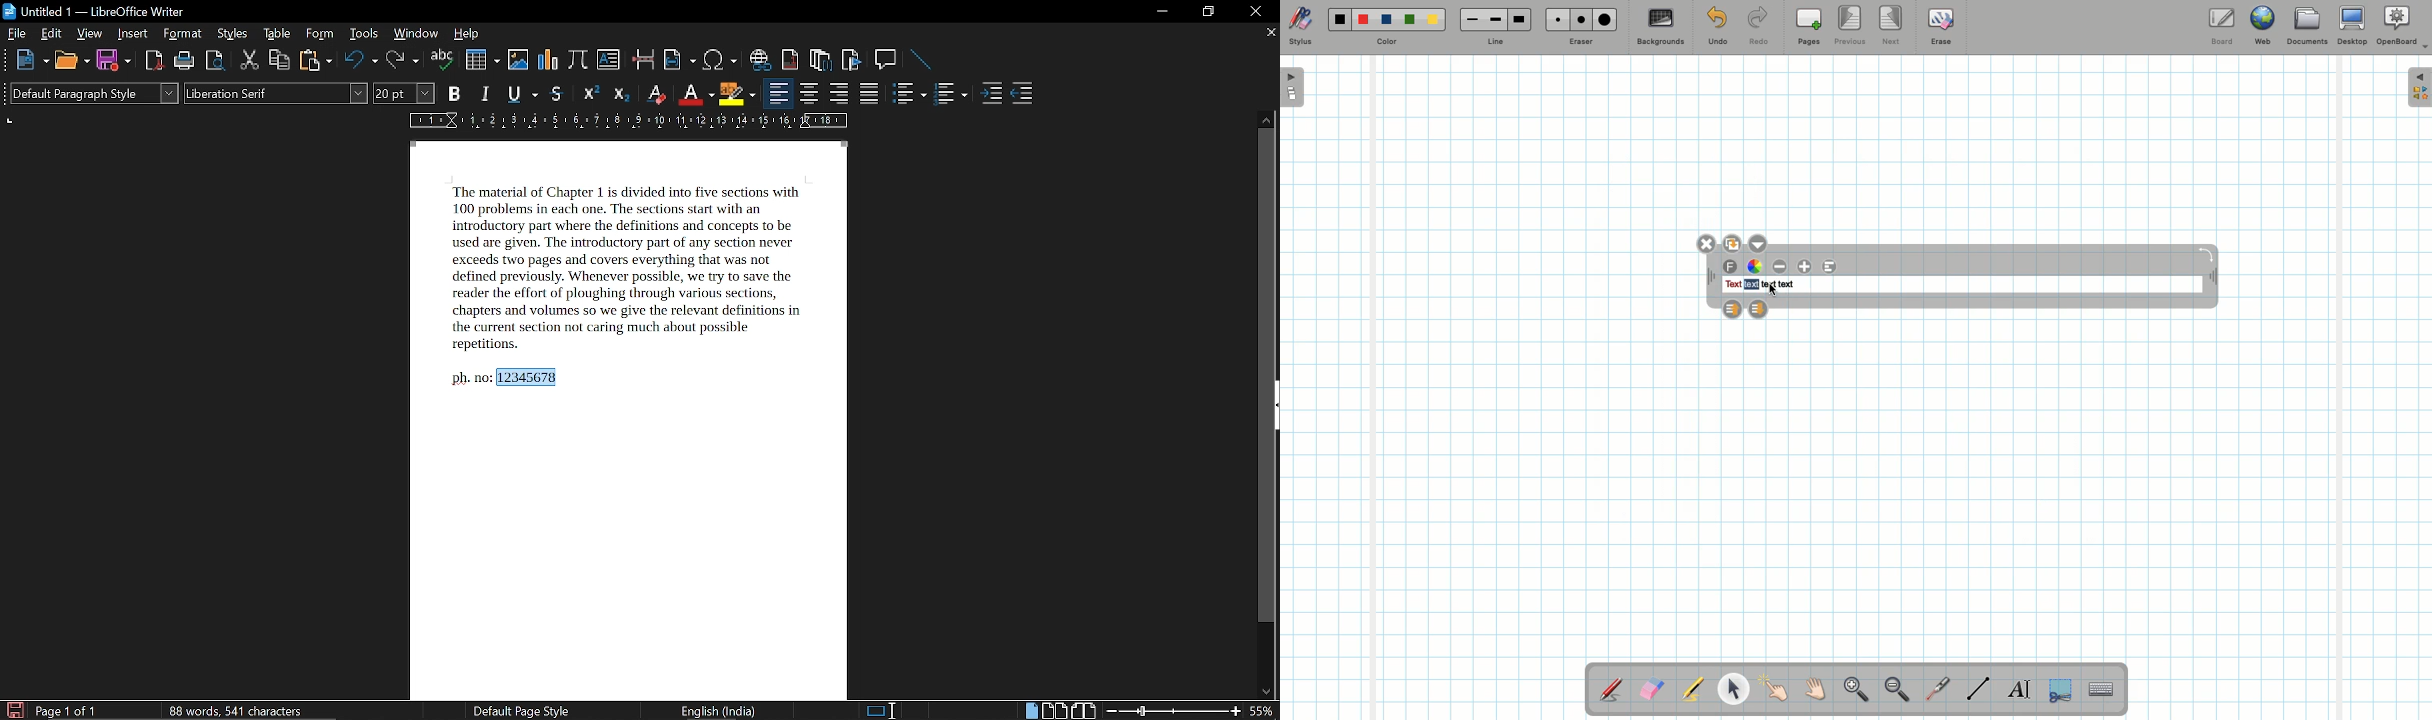 The image size is (2436, 728). I want to click on Grab, so click(1816, 691).